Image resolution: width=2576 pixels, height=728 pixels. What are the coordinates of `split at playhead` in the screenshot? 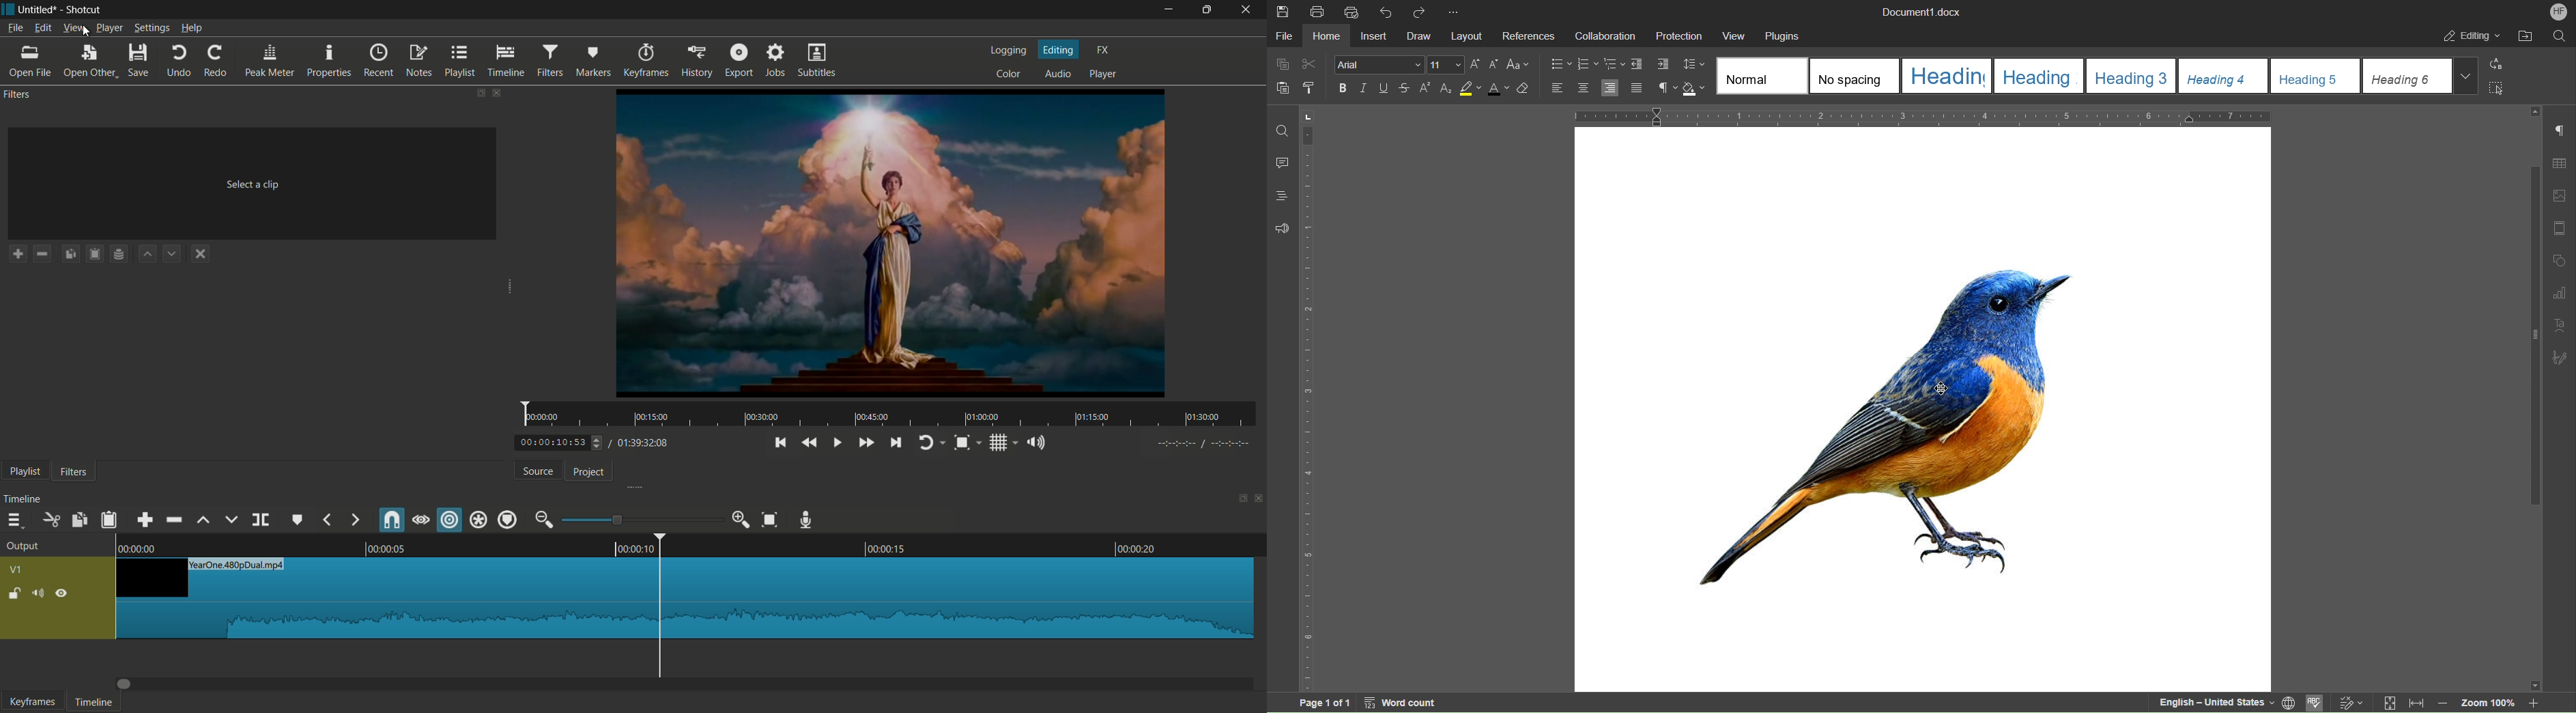 It's located at (260, 520).